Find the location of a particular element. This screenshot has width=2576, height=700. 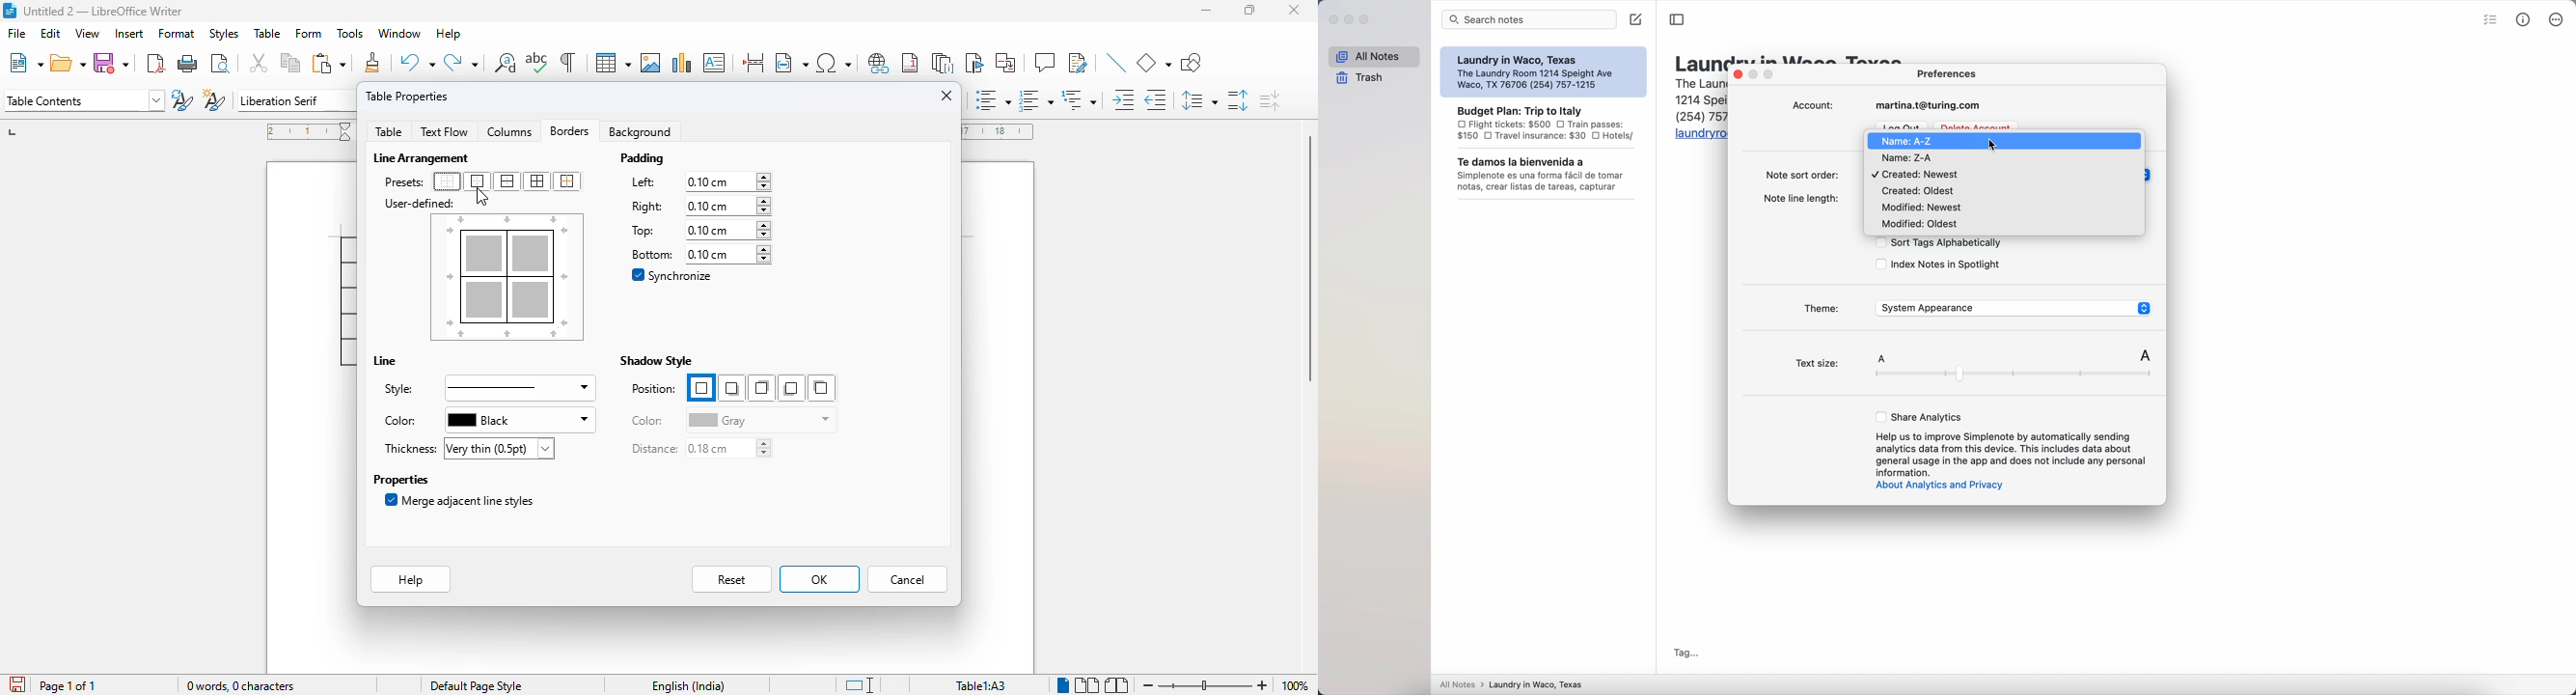

form is located at coordinates (310, 34).